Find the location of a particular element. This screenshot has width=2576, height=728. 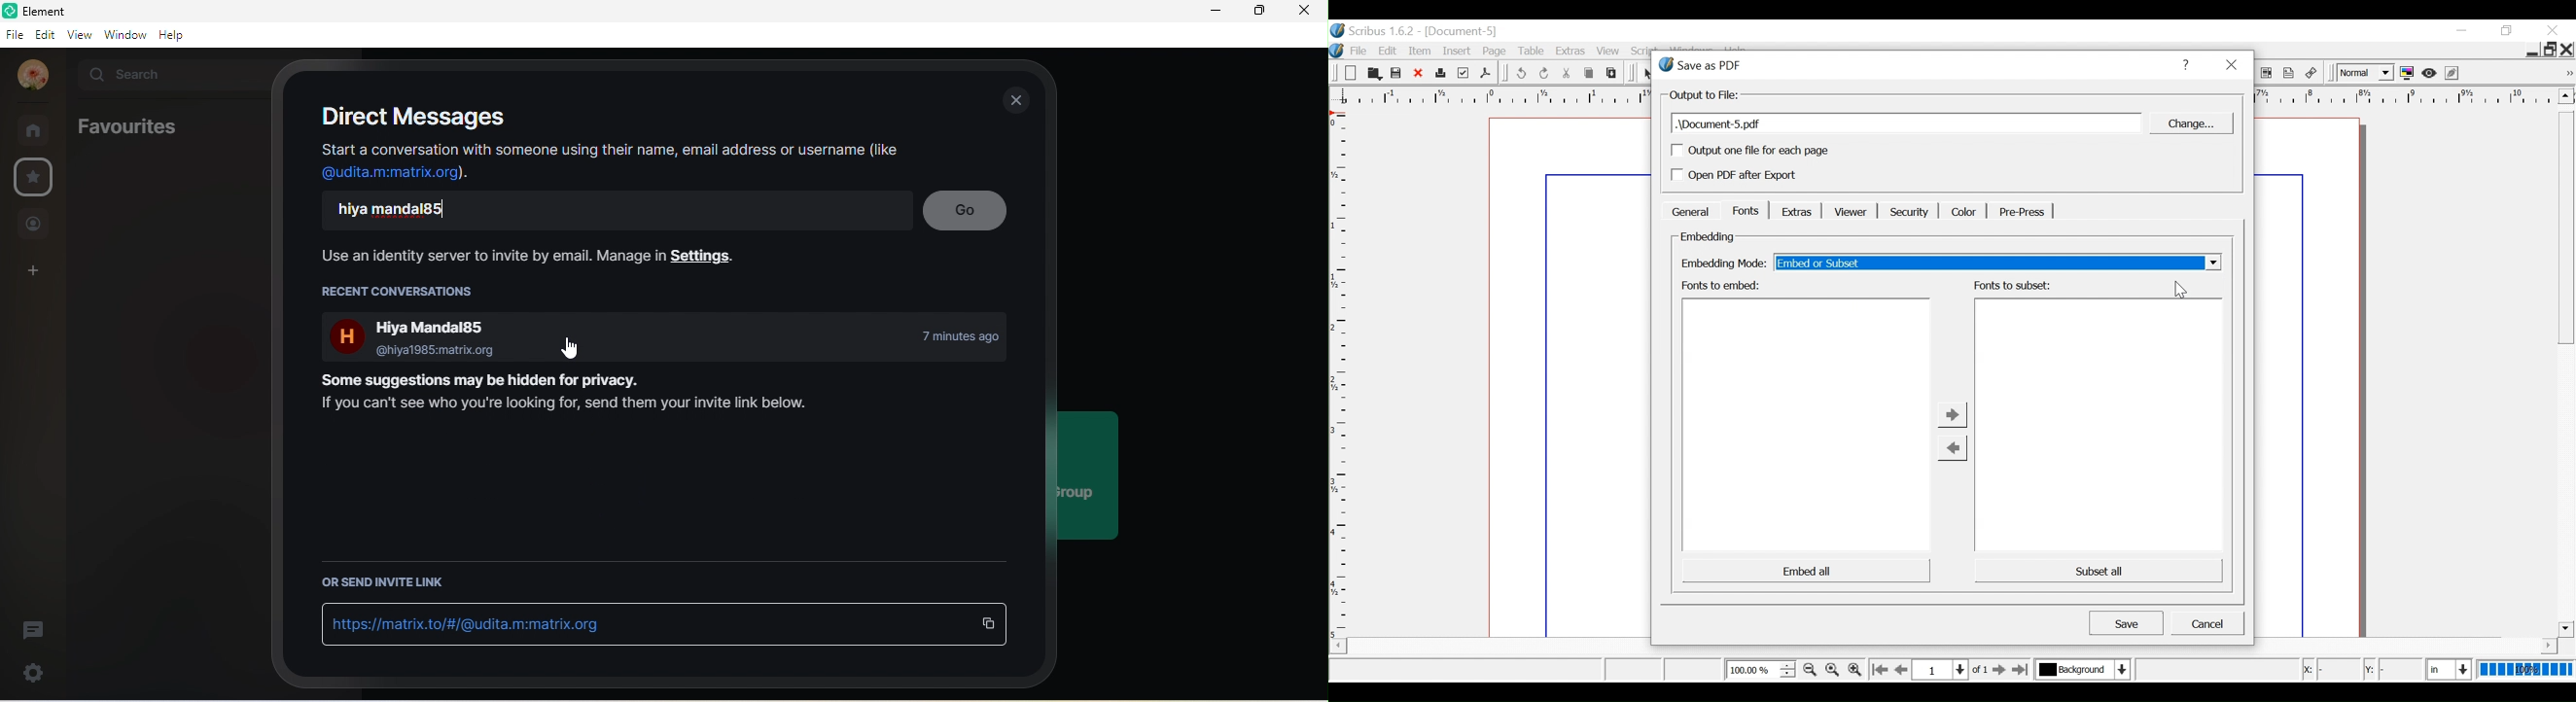

Element  is located at coordinates (130, 12).